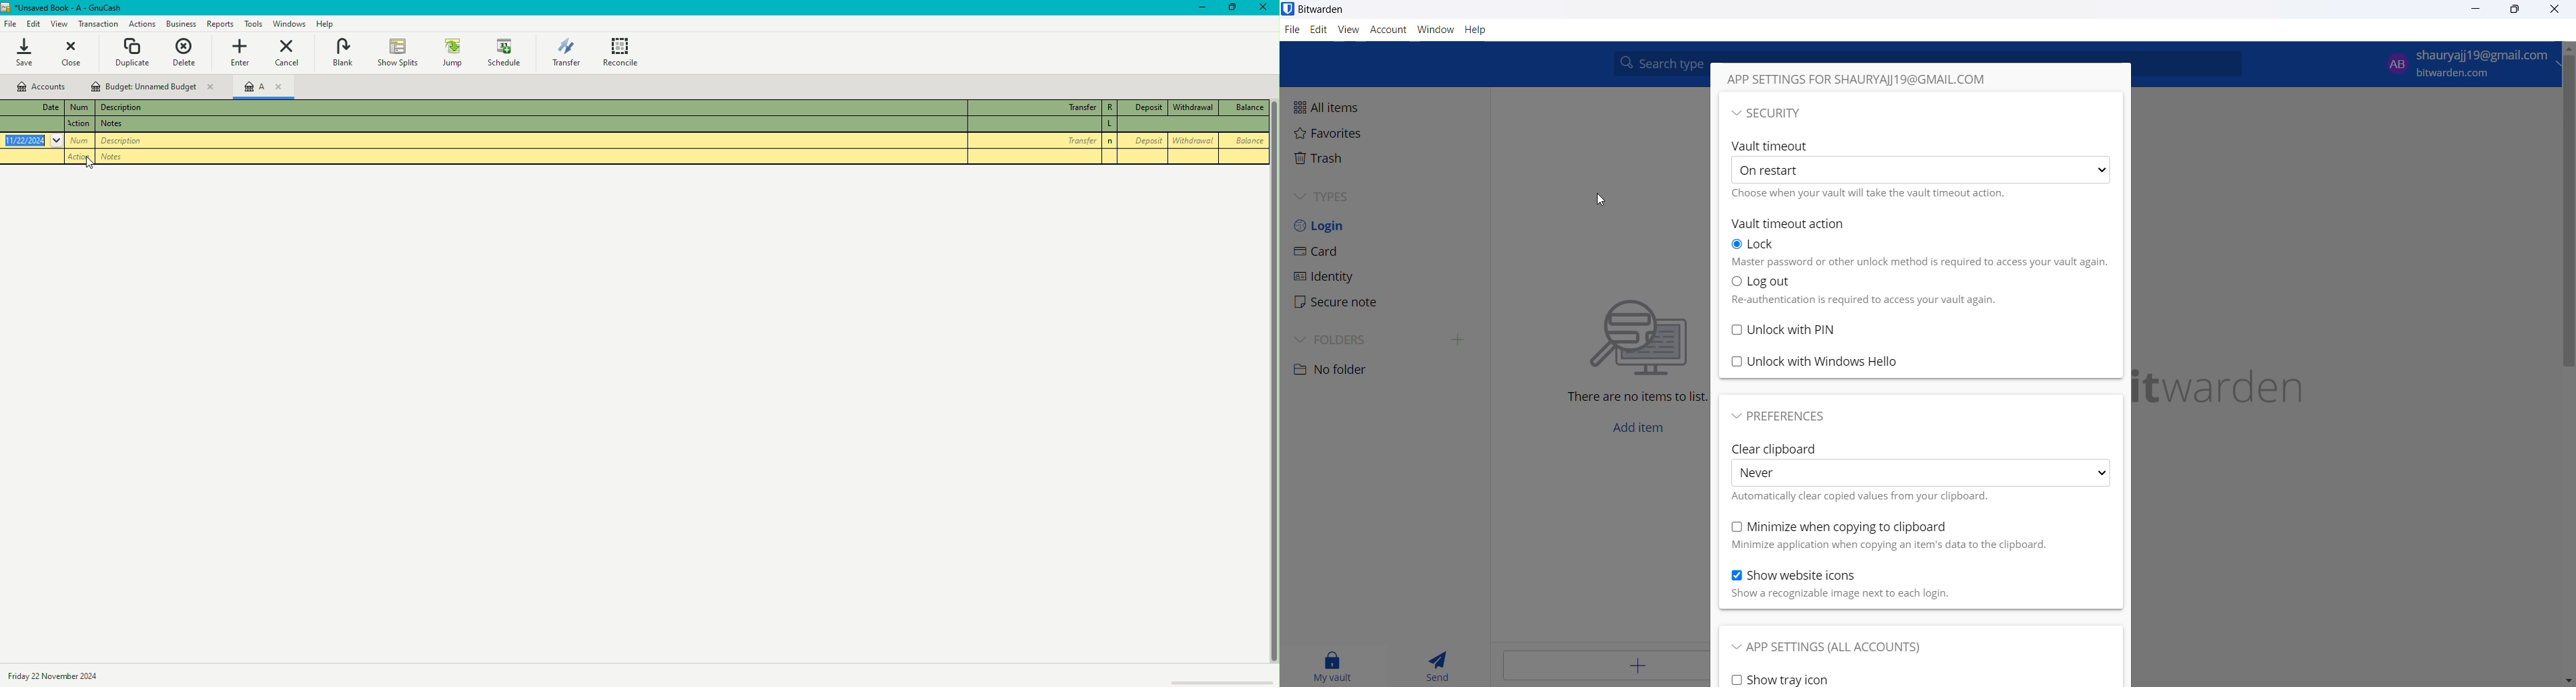  Describe the element at coordinates (220, 24) in the screenshot. I see `Tools` at that location.